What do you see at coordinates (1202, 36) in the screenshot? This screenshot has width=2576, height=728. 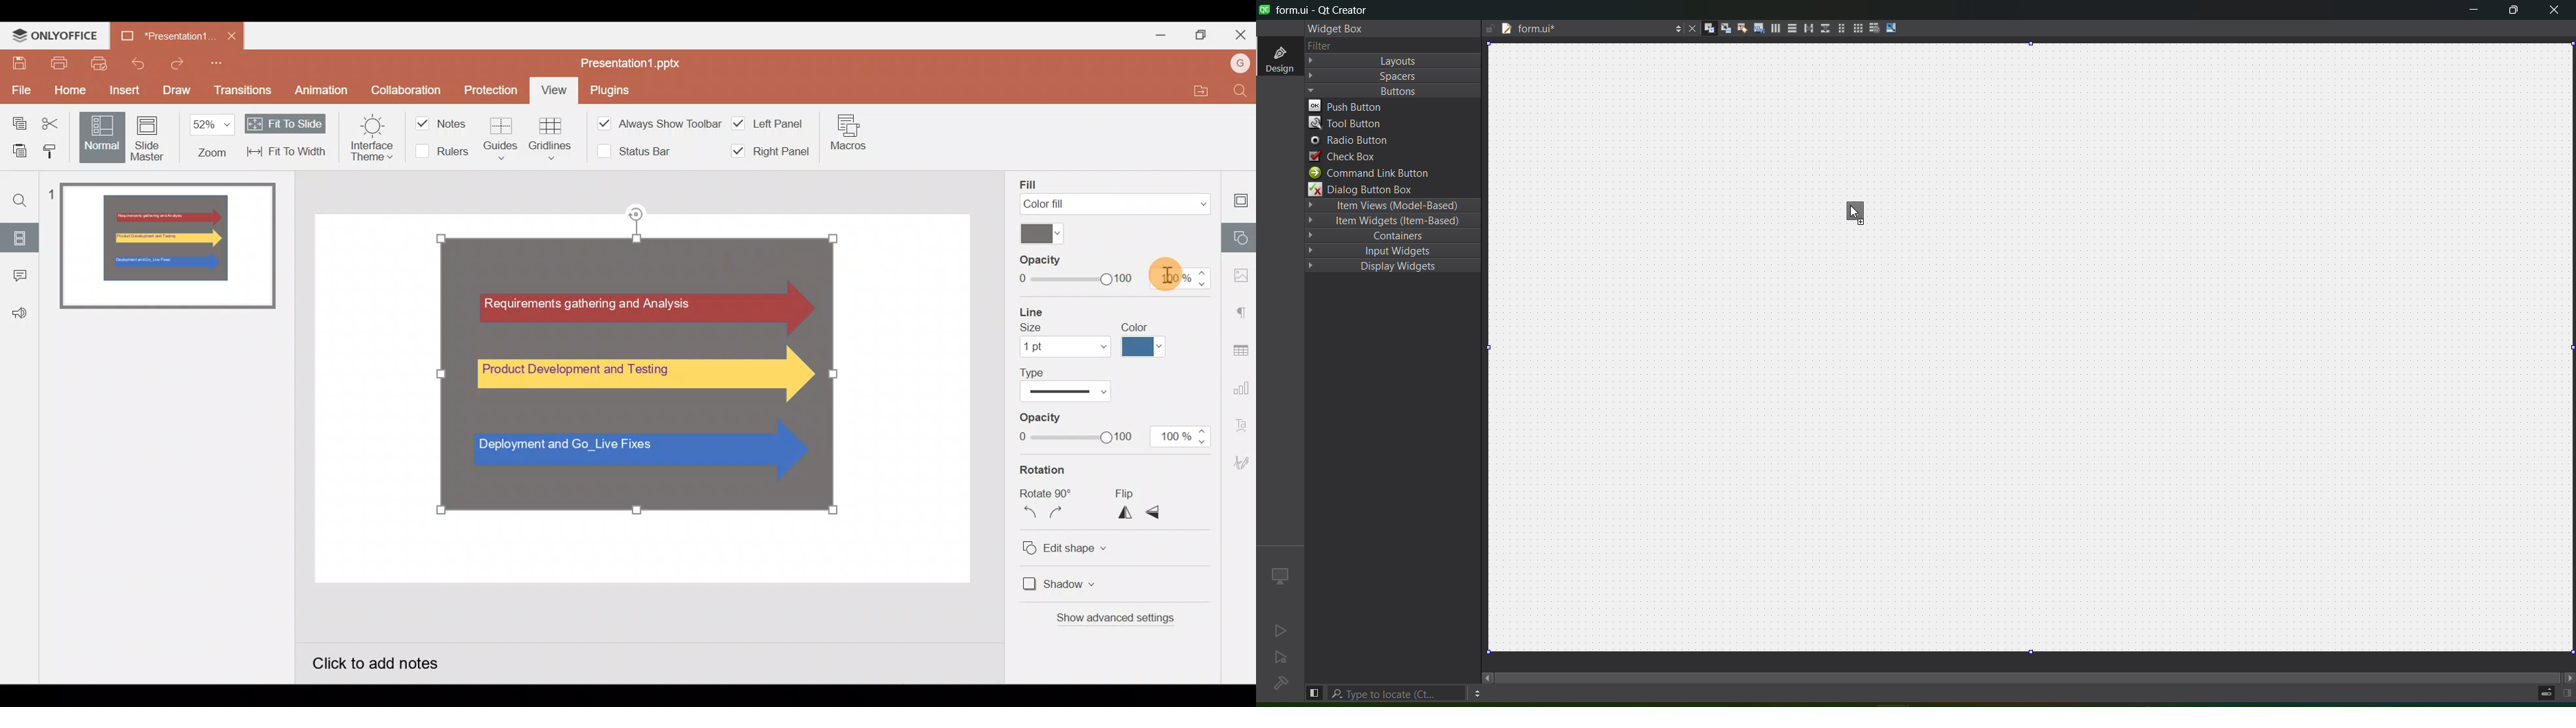 I see `Maximize` at bounding box center [1202, 36].